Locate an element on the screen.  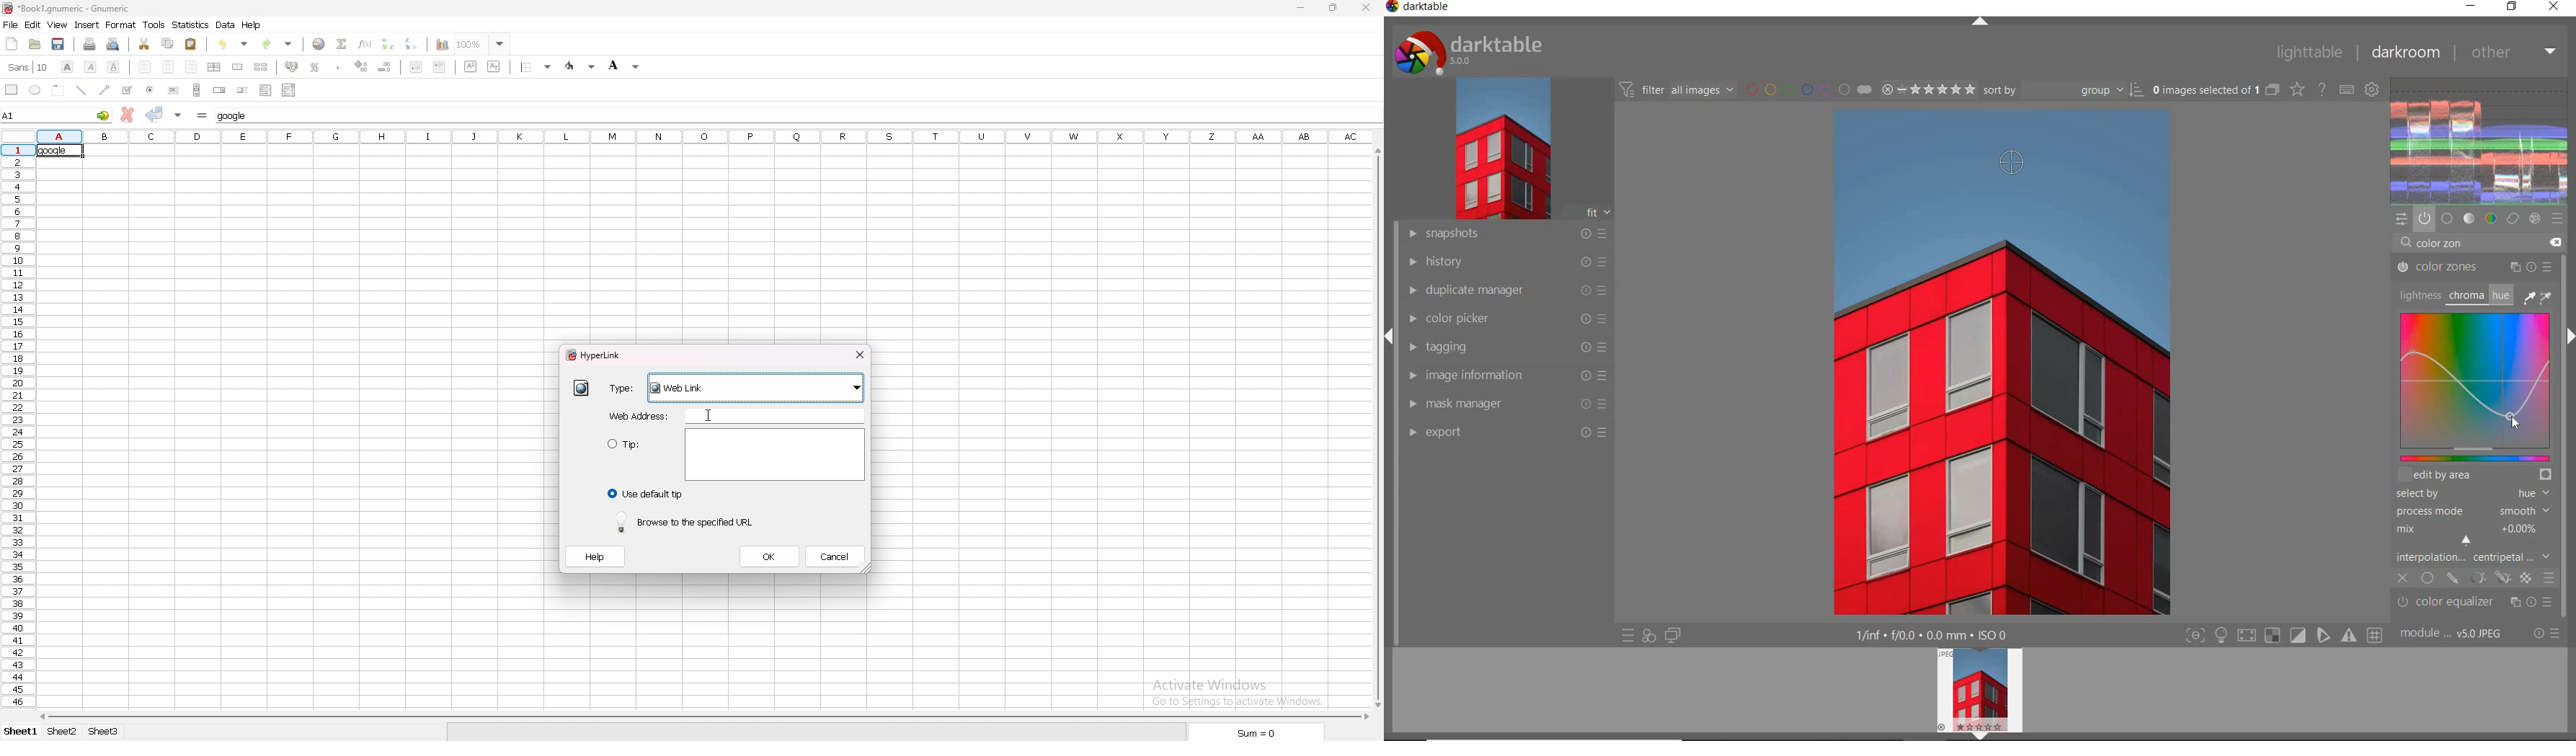
expand/collapse is located at coordinates (1975, 735).